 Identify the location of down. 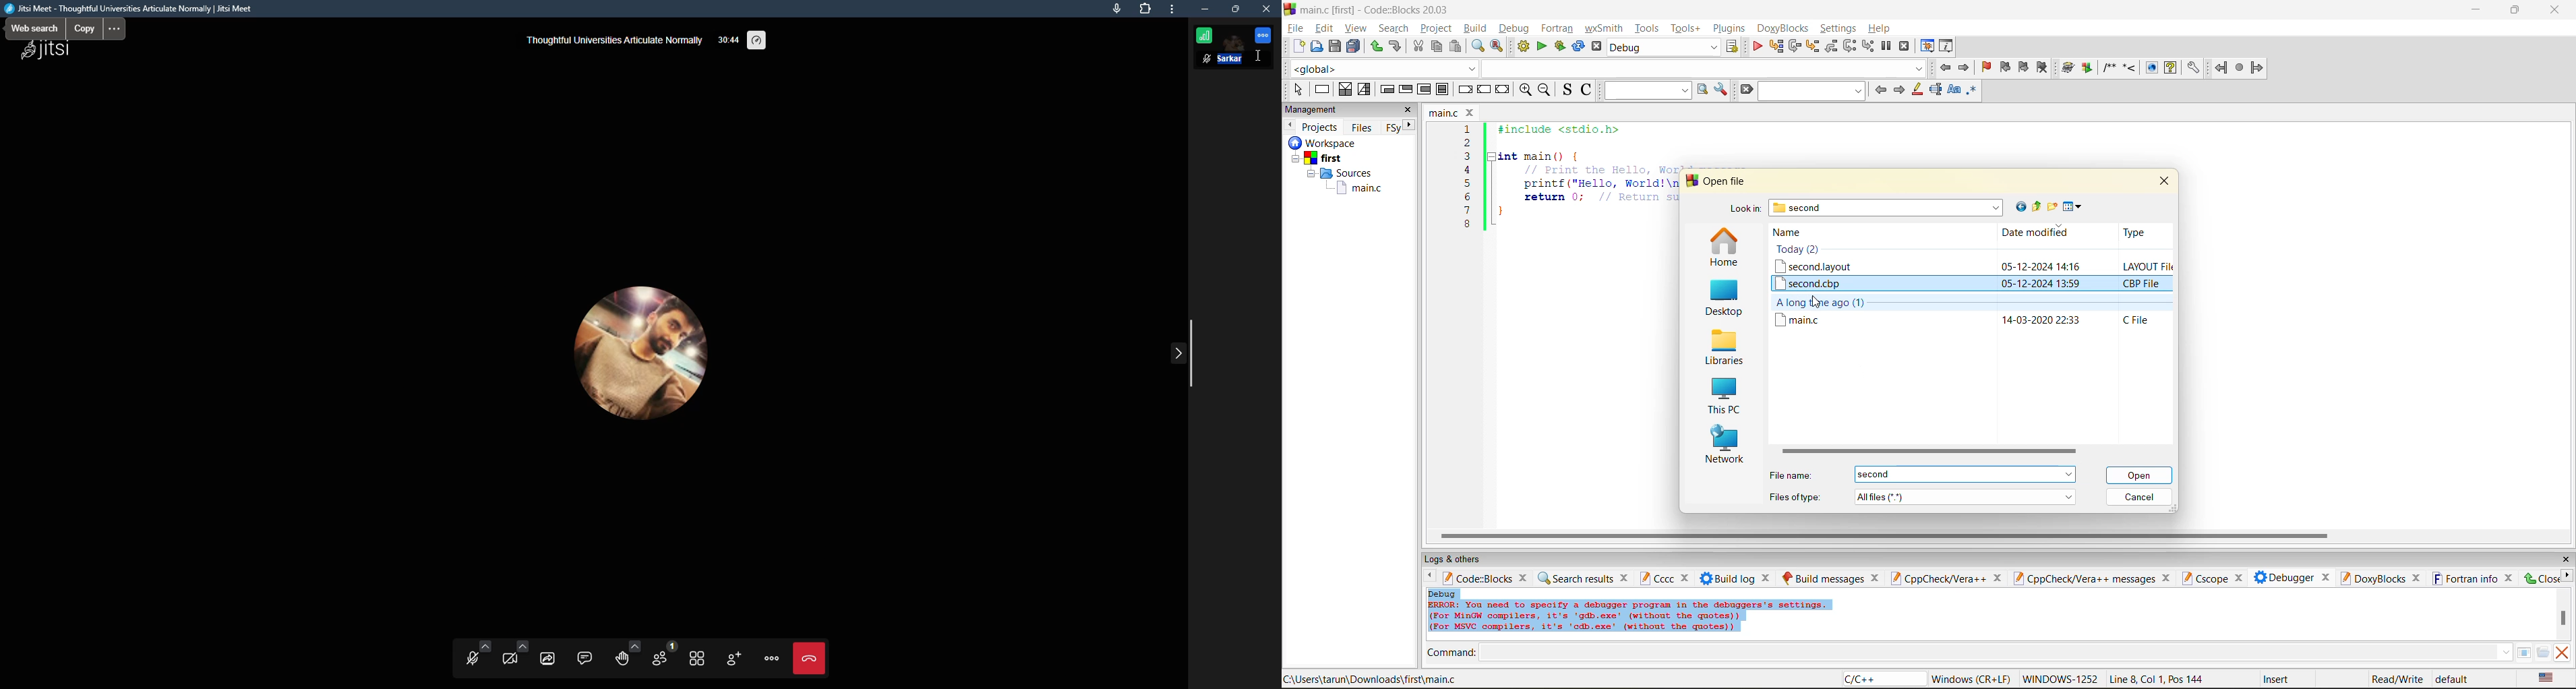
(2505, 652).